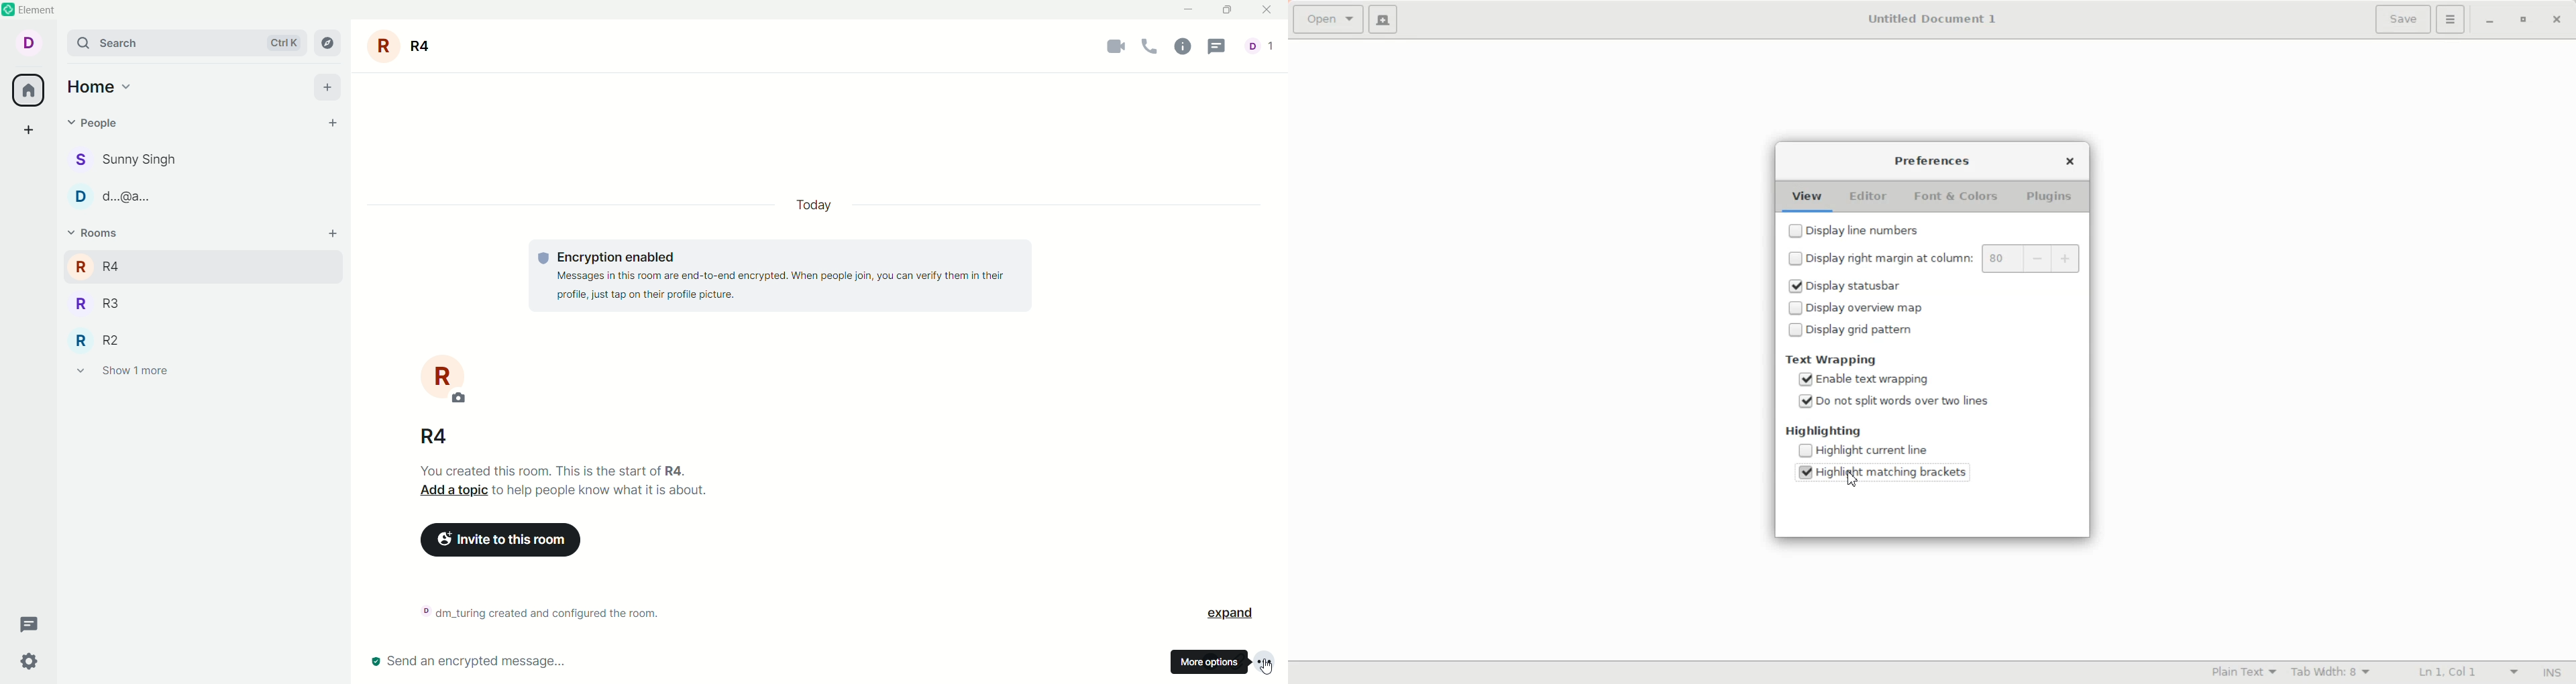 The image size is (2576, 700). Describe the element at coordinates (1889, 399) in the screenshot. I see `(un)check Enable Do not split words over two lines` at that location.